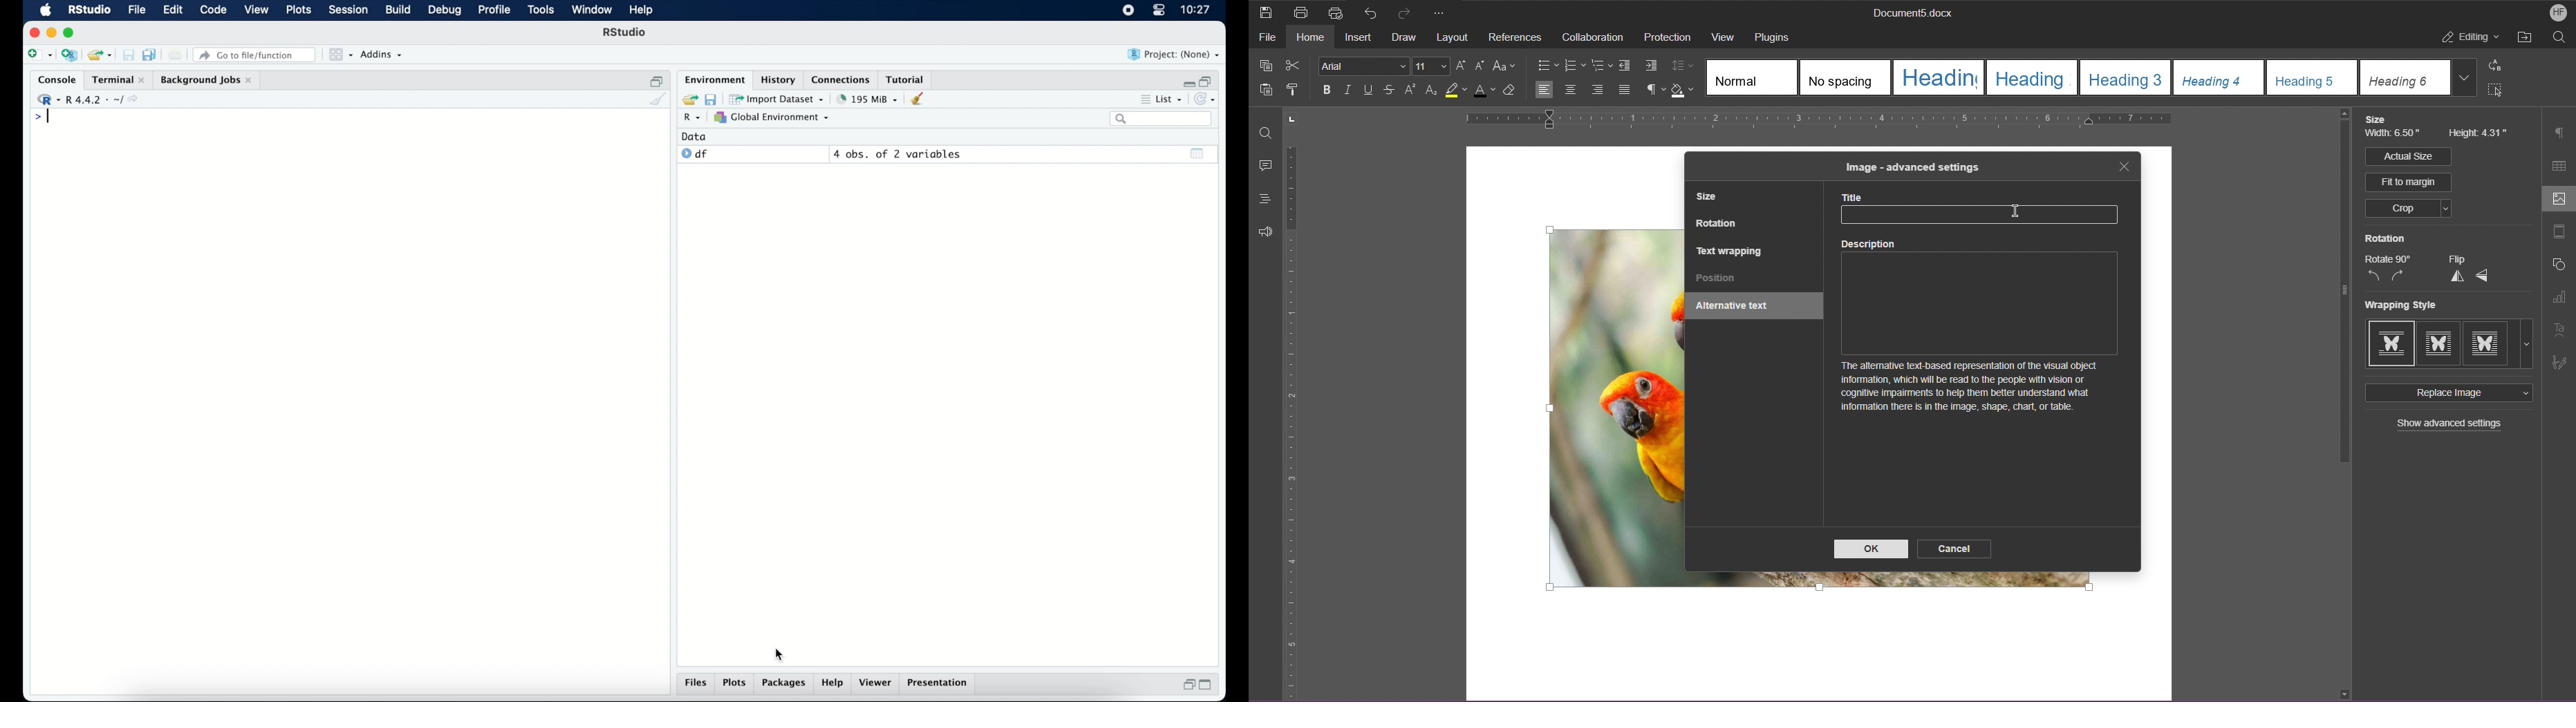 Image resolution: width=2576 pixels, height=728 pixels. What do you see at coordinates (2559, 166) in the screenshot?
I see `Table Settings` at bounding box center [2559, 166].